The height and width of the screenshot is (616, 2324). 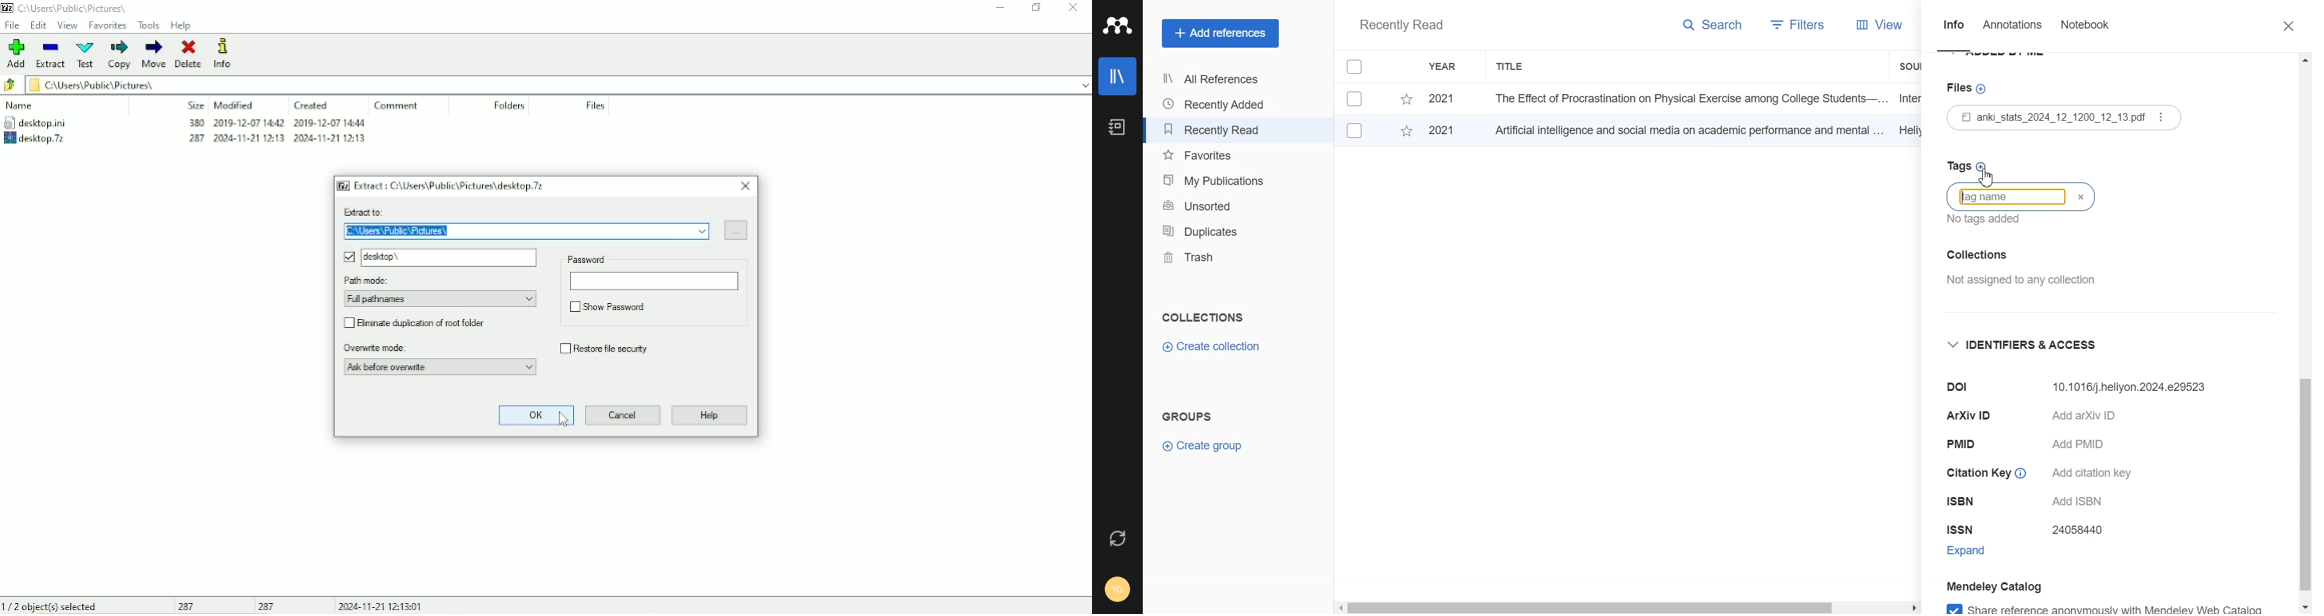 I want to click on My Publications, so click(x=1217, y=181).